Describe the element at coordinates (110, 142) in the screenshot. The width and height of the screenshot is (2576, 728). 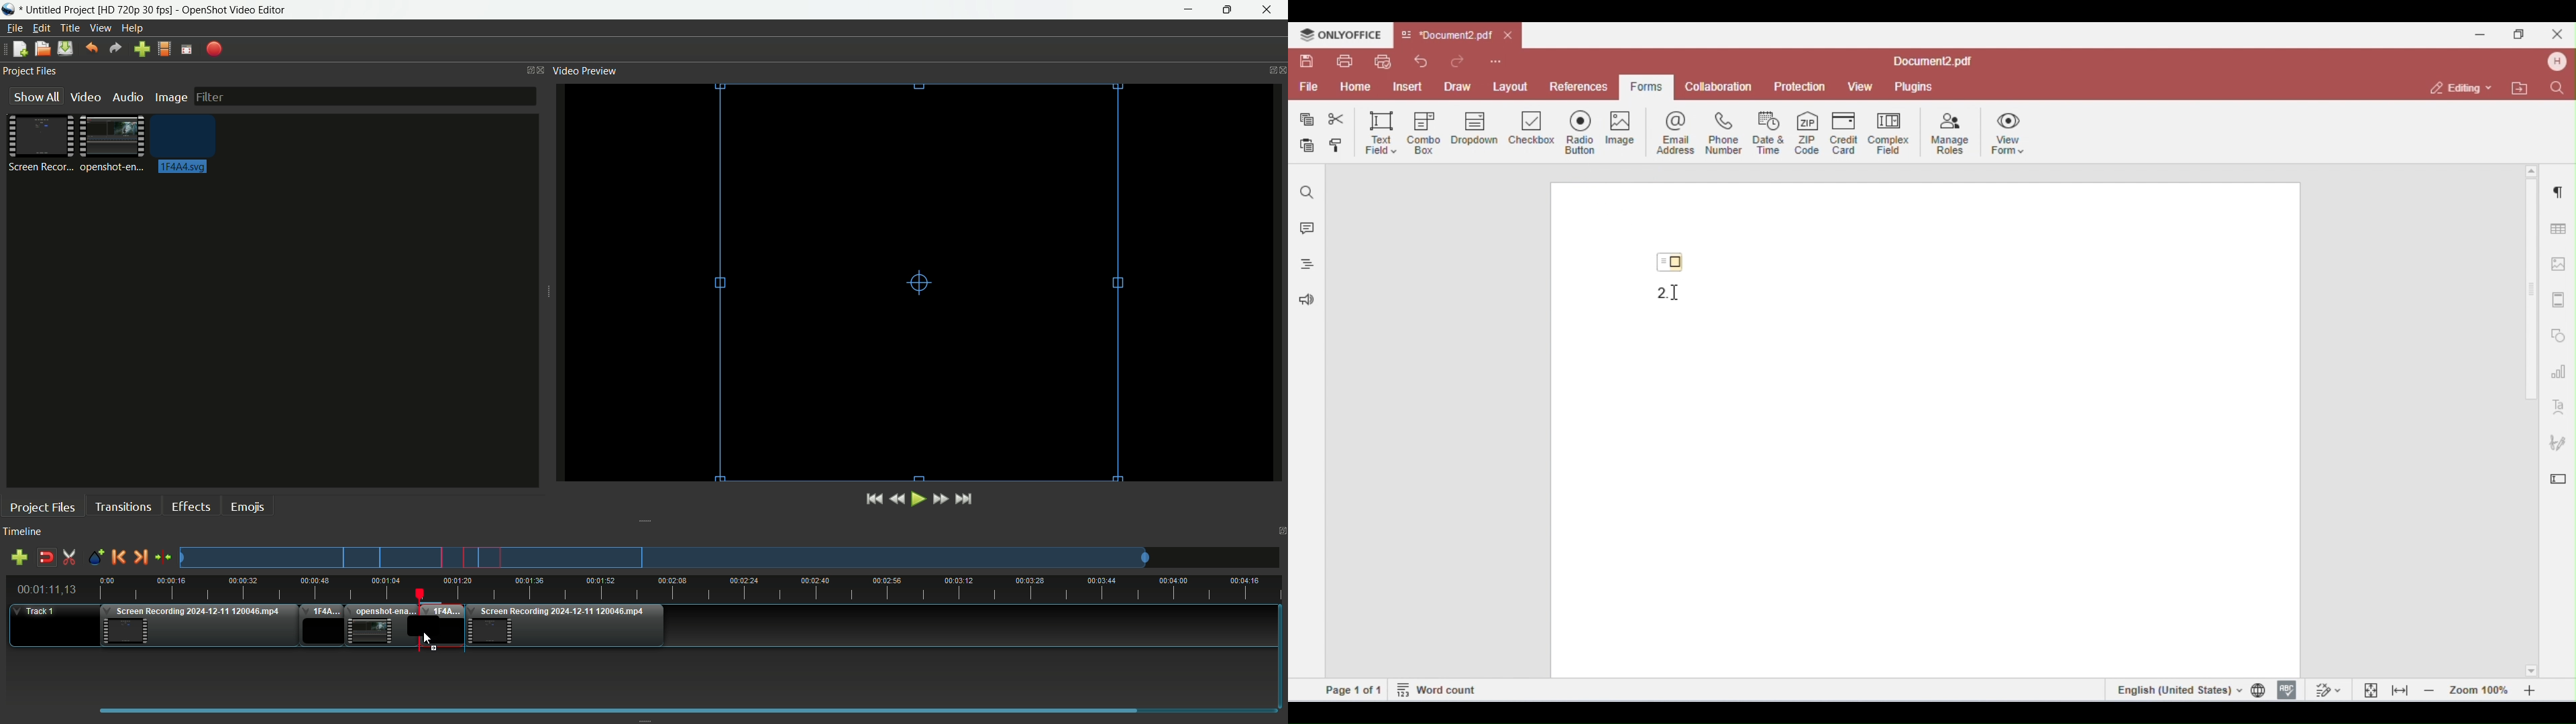
I see `Project file 2` at that location.